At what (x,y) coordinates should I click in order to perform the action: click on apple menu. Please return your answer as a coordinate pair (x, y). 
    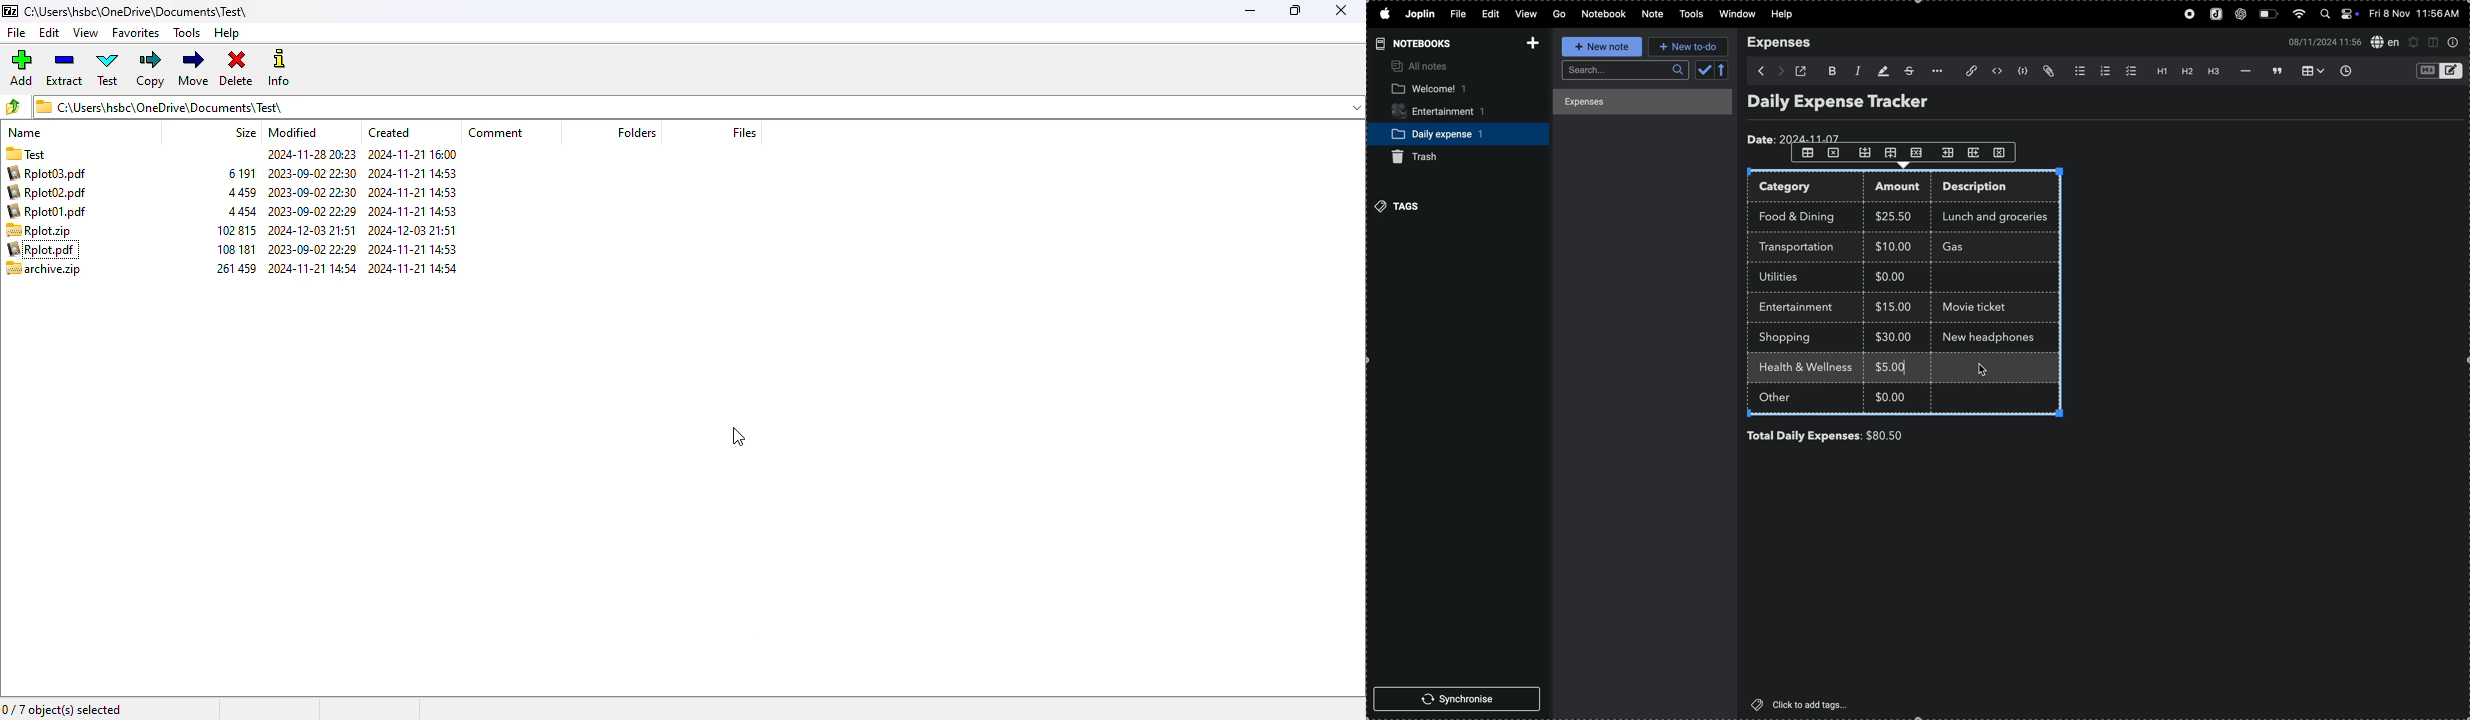
    Looking at the image, I should click on (1384, 14).